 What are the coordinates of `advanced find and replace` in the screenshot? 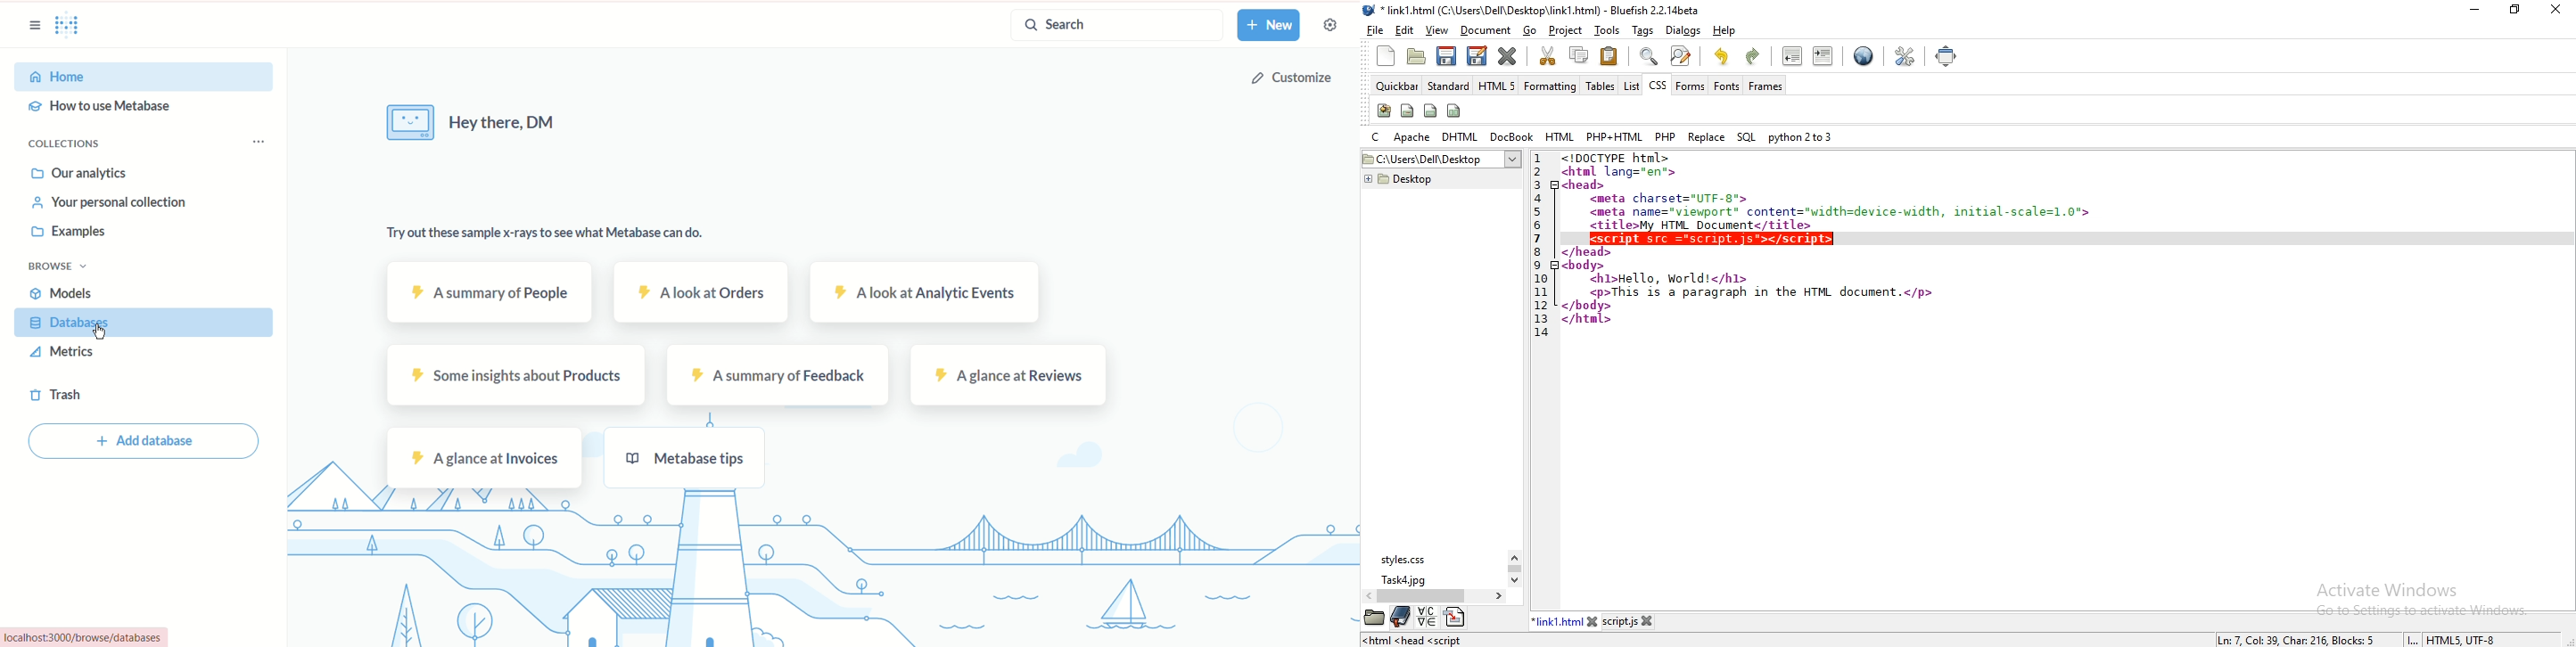 It's located at (1681, 55).